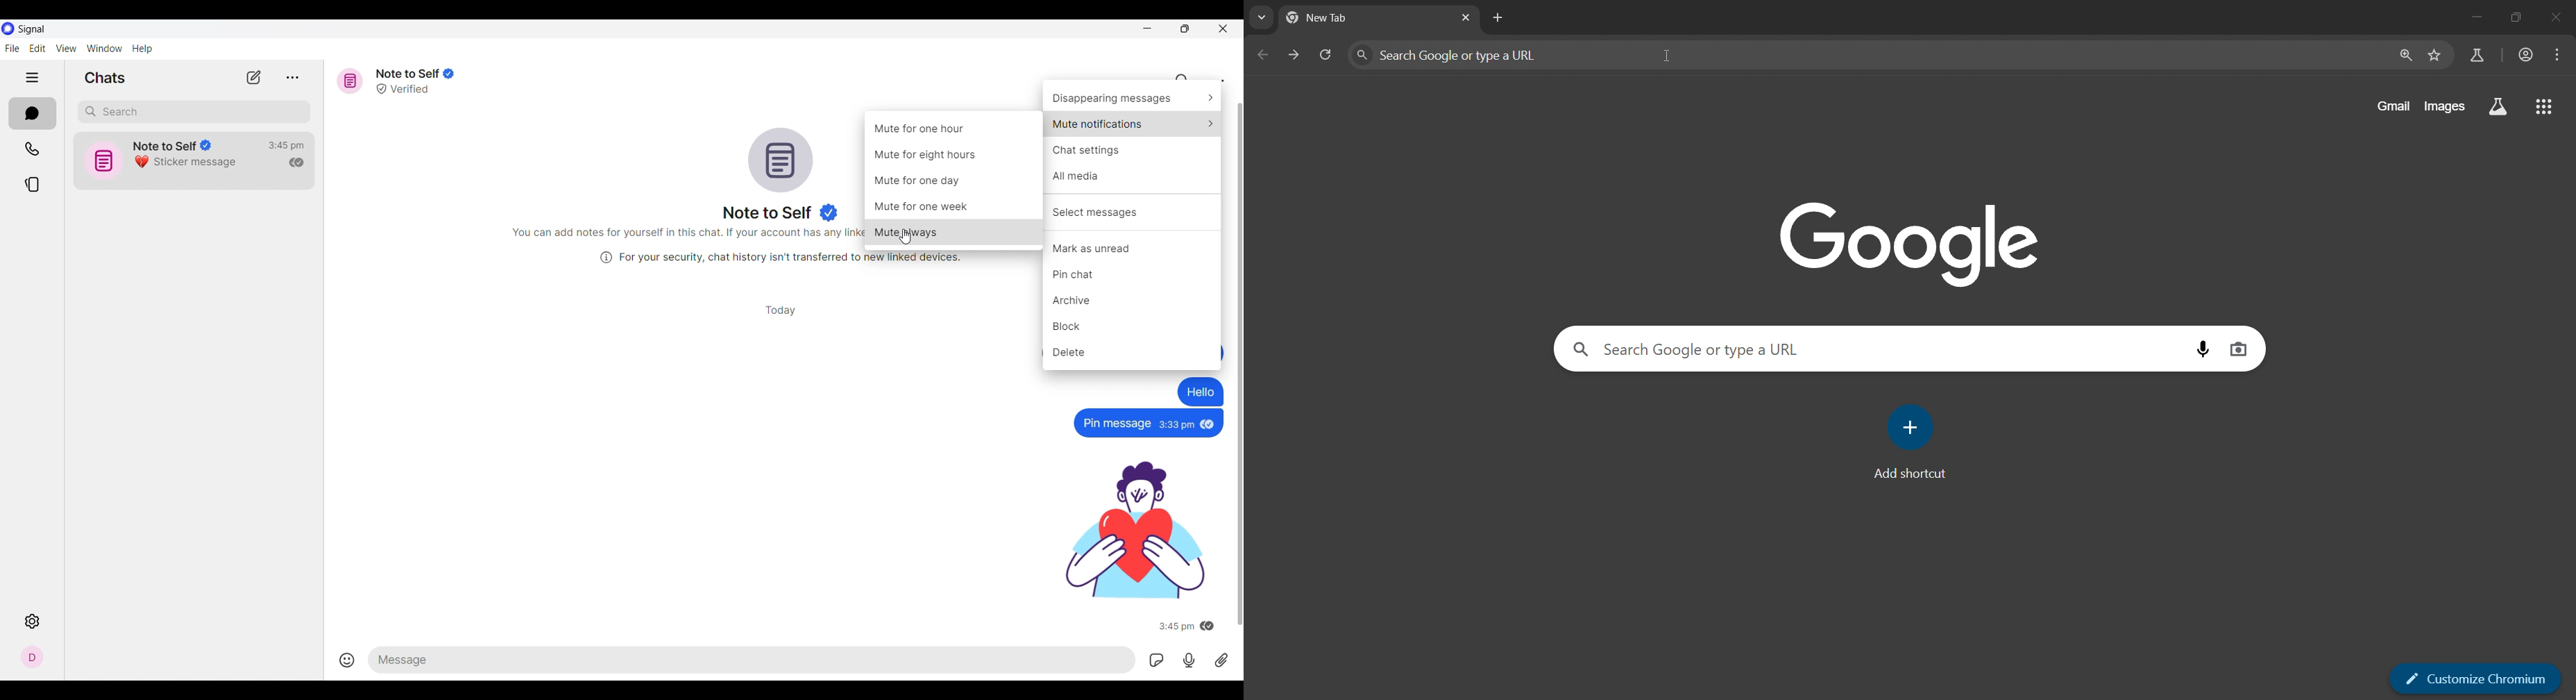 The image size is (2576, 700). What do you see at coordinates (1209, 627) in the screenshot?
I see `seen` at bounding box center [1209, 627].